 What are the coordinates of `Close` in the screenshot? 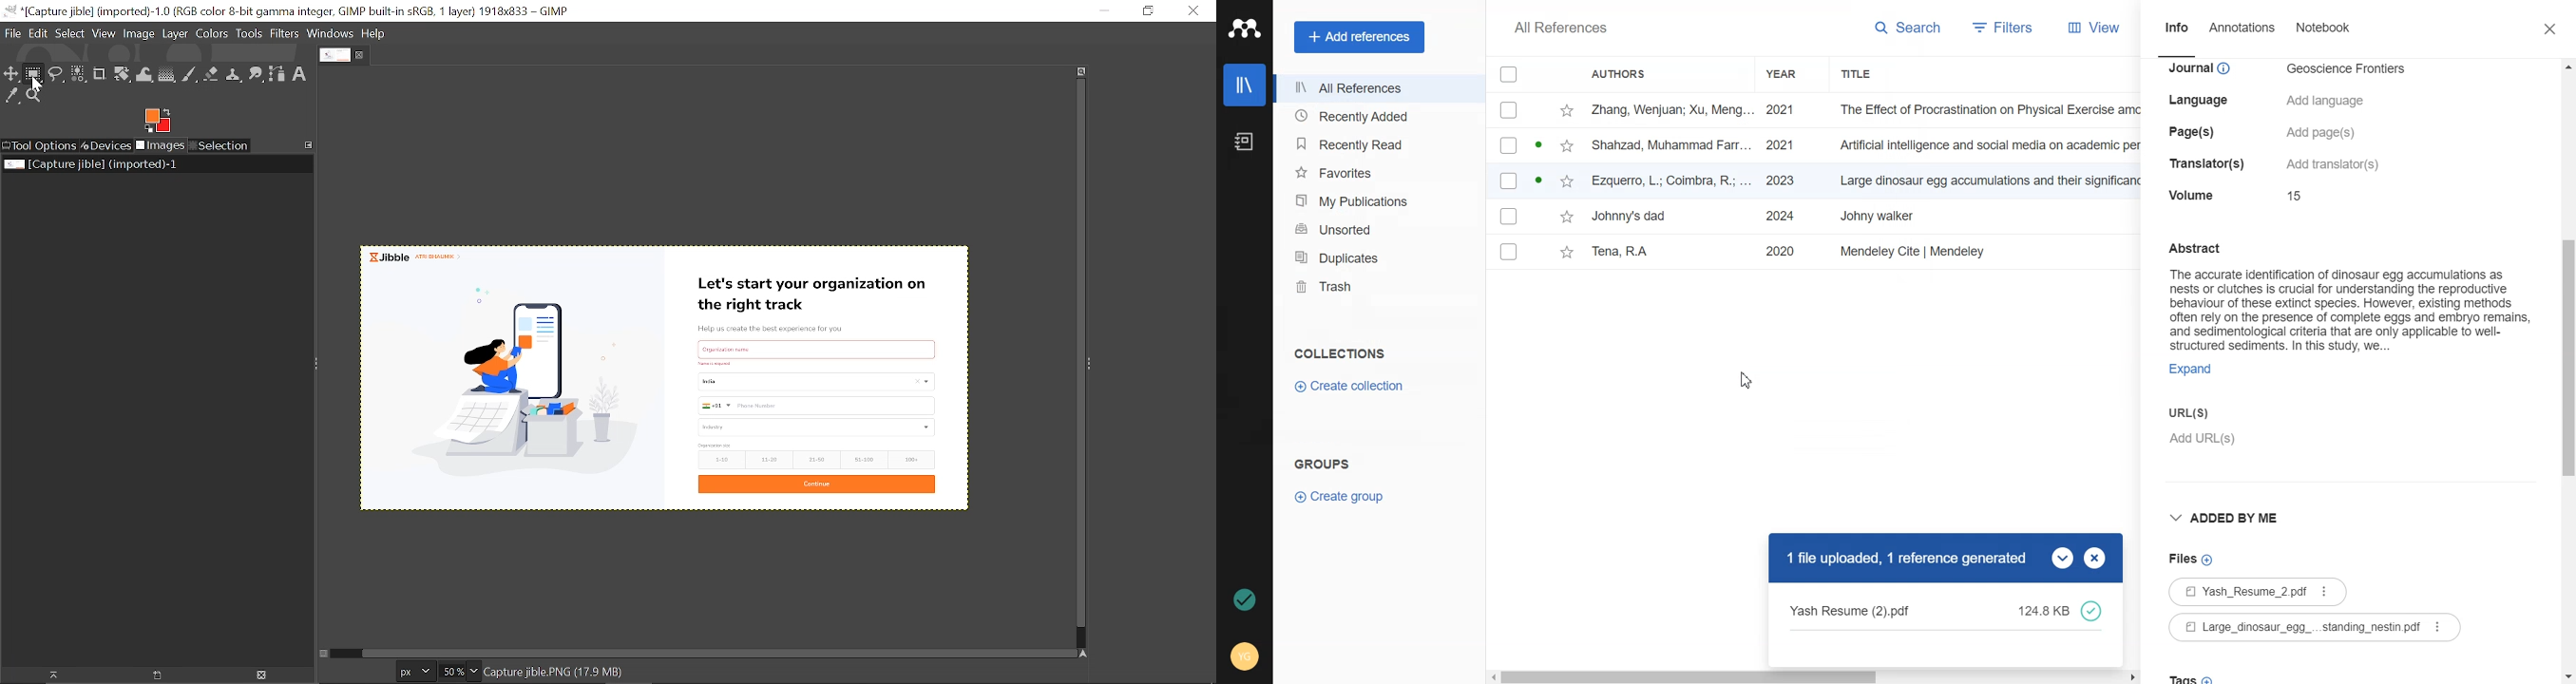 It's located at (2096, 558).